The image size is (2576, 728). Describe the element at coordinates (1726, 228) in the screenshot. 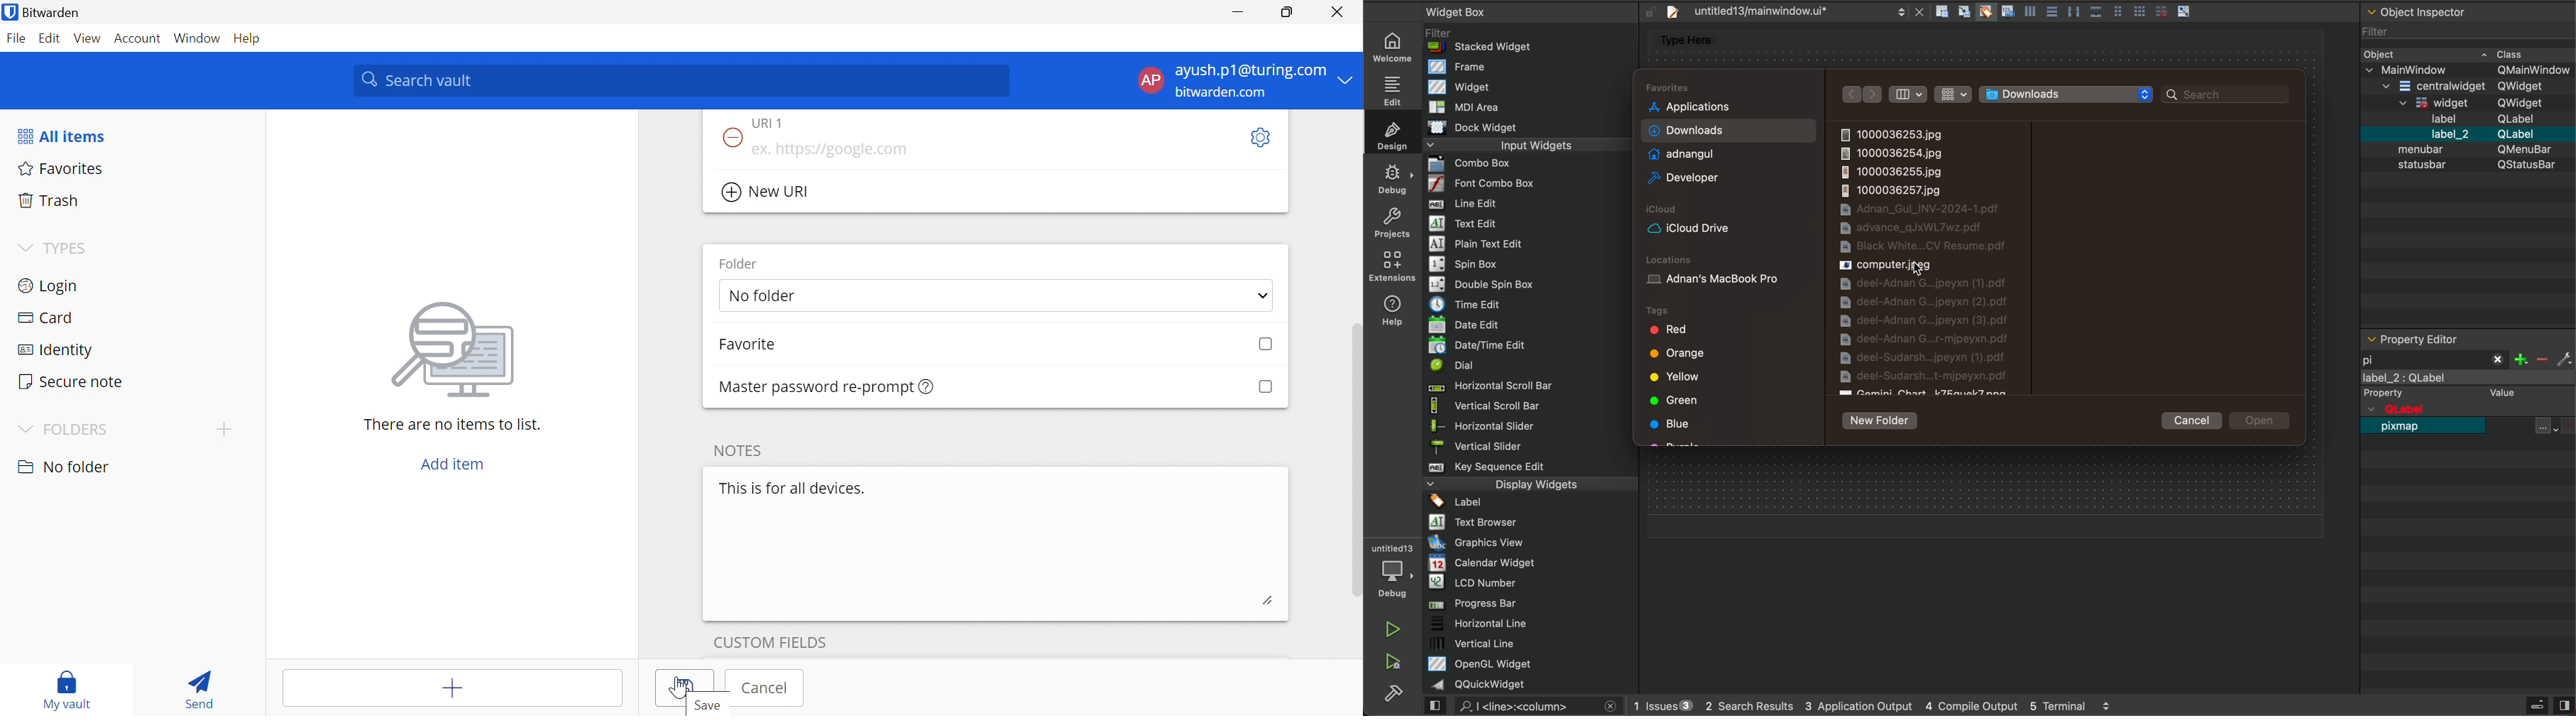

I see `icloud` at that location.